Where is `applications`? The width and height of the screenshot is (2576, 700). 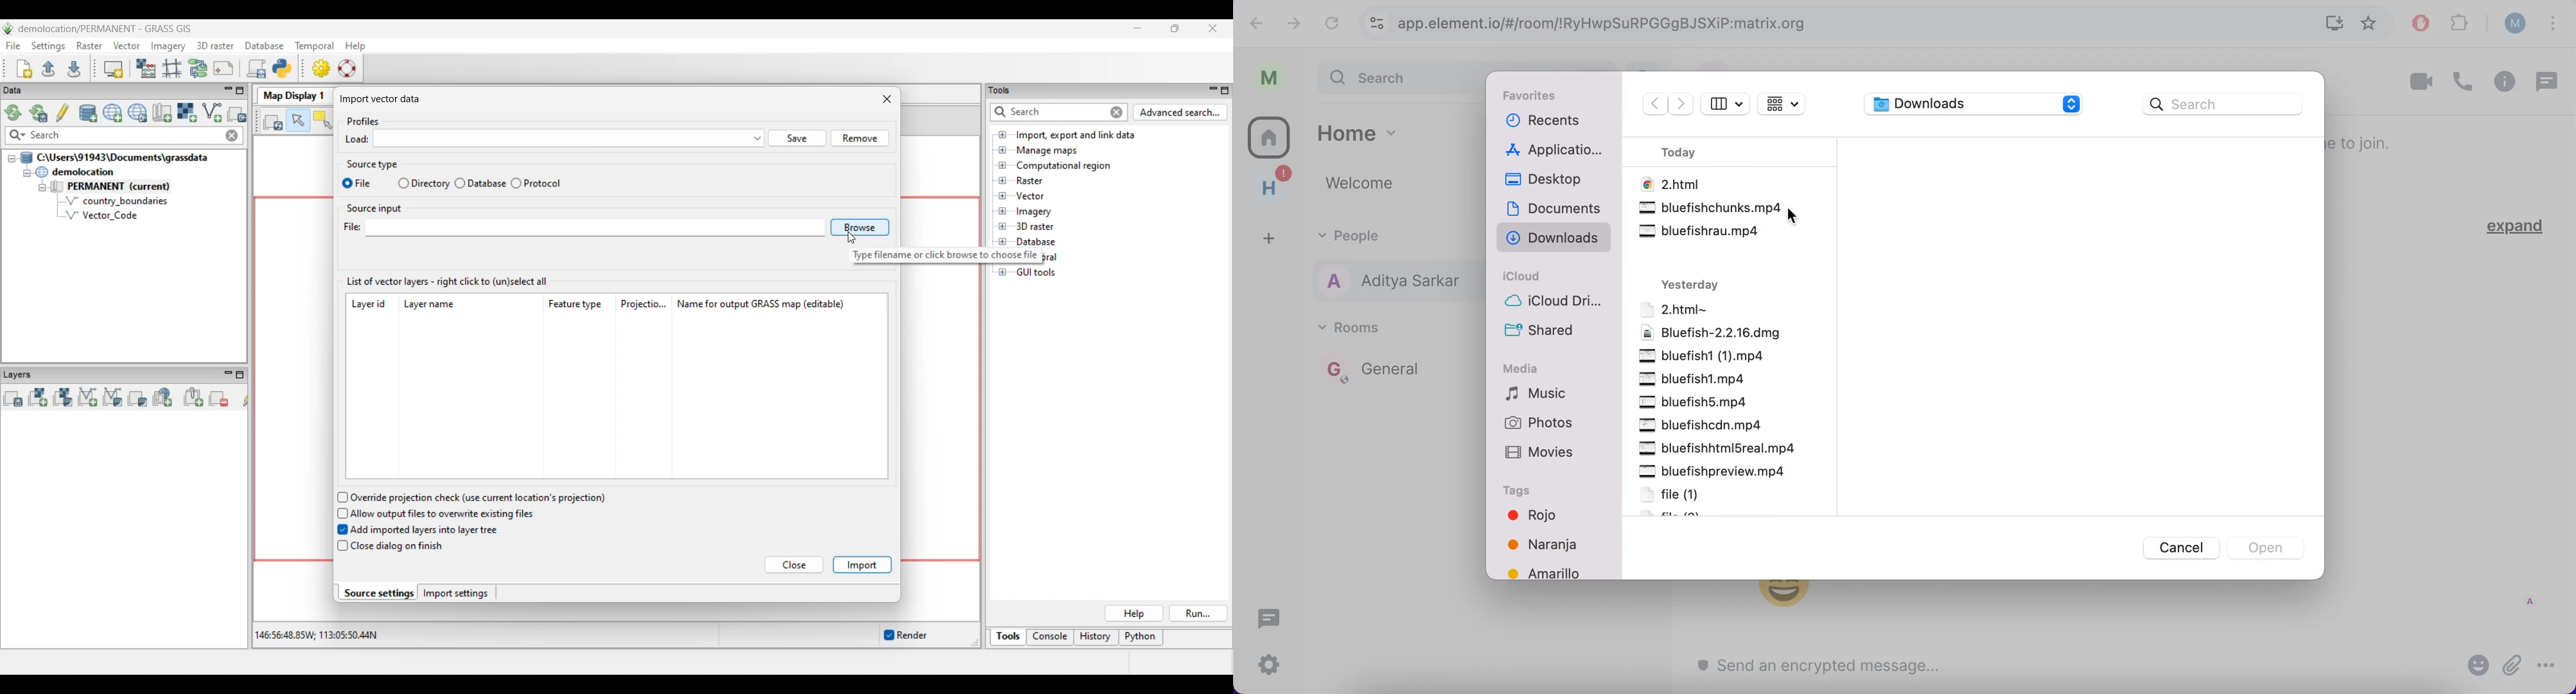 applications is located at coordinates (1556, 152).